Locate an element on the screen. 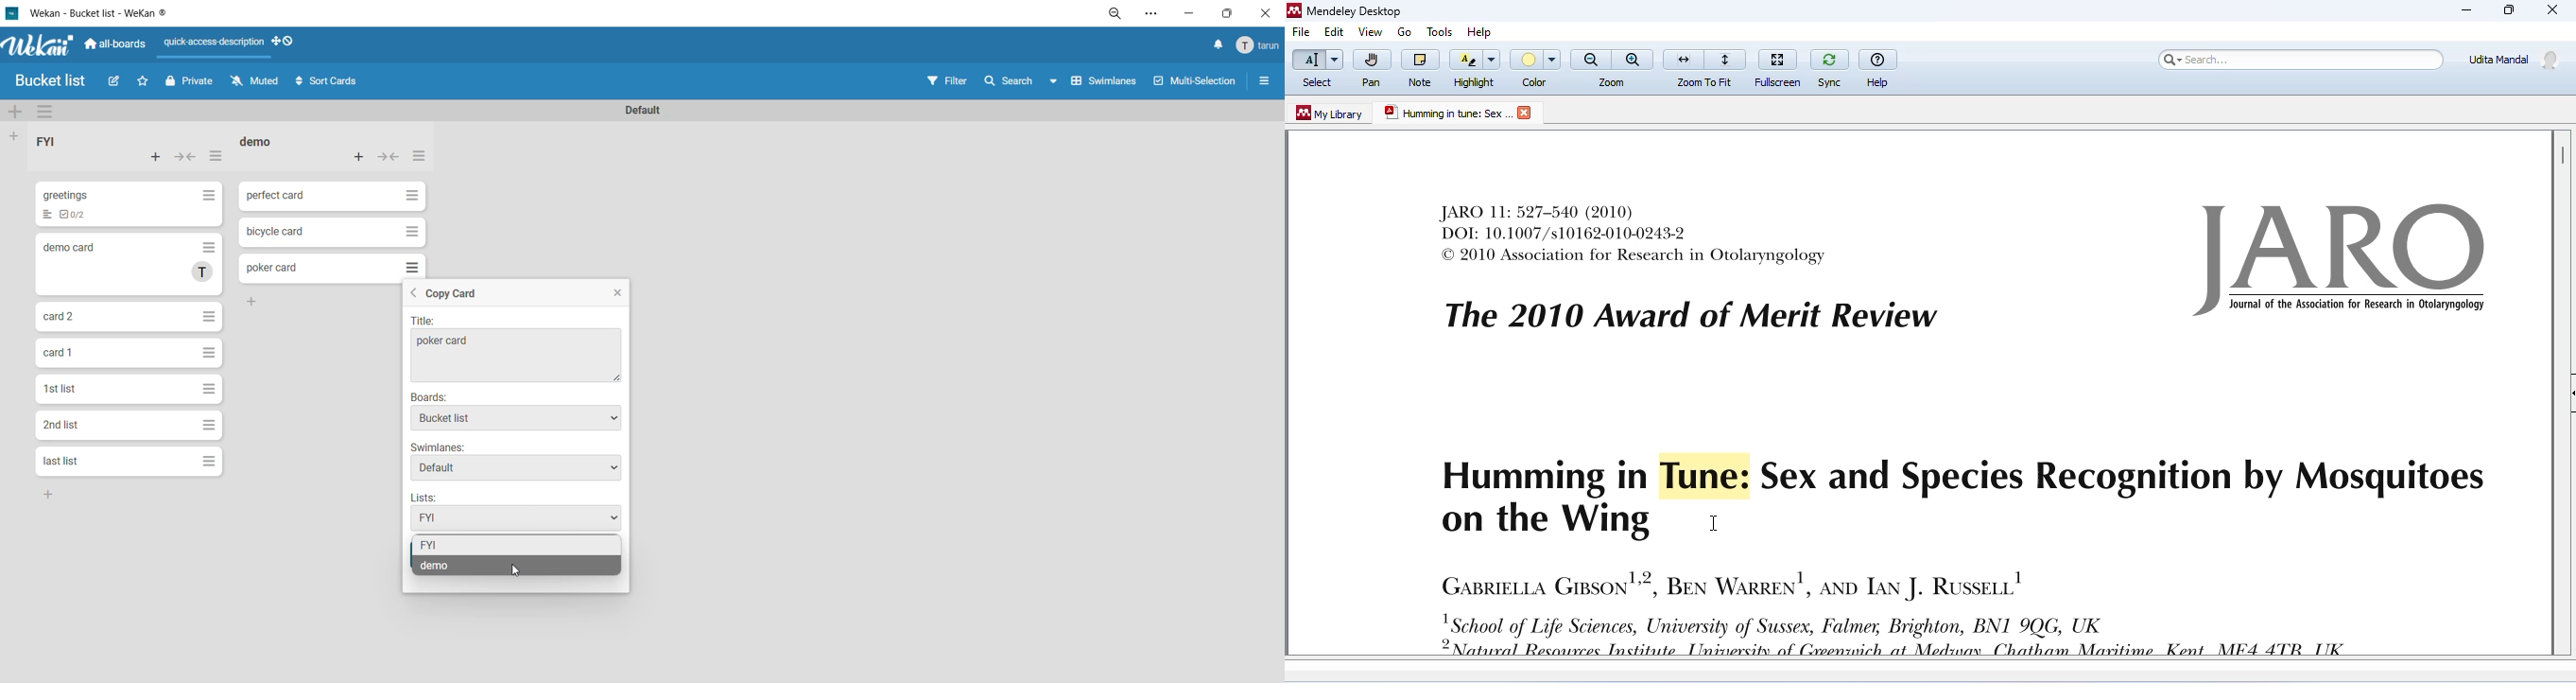  Bucket list is located at coordinates (513, 419).